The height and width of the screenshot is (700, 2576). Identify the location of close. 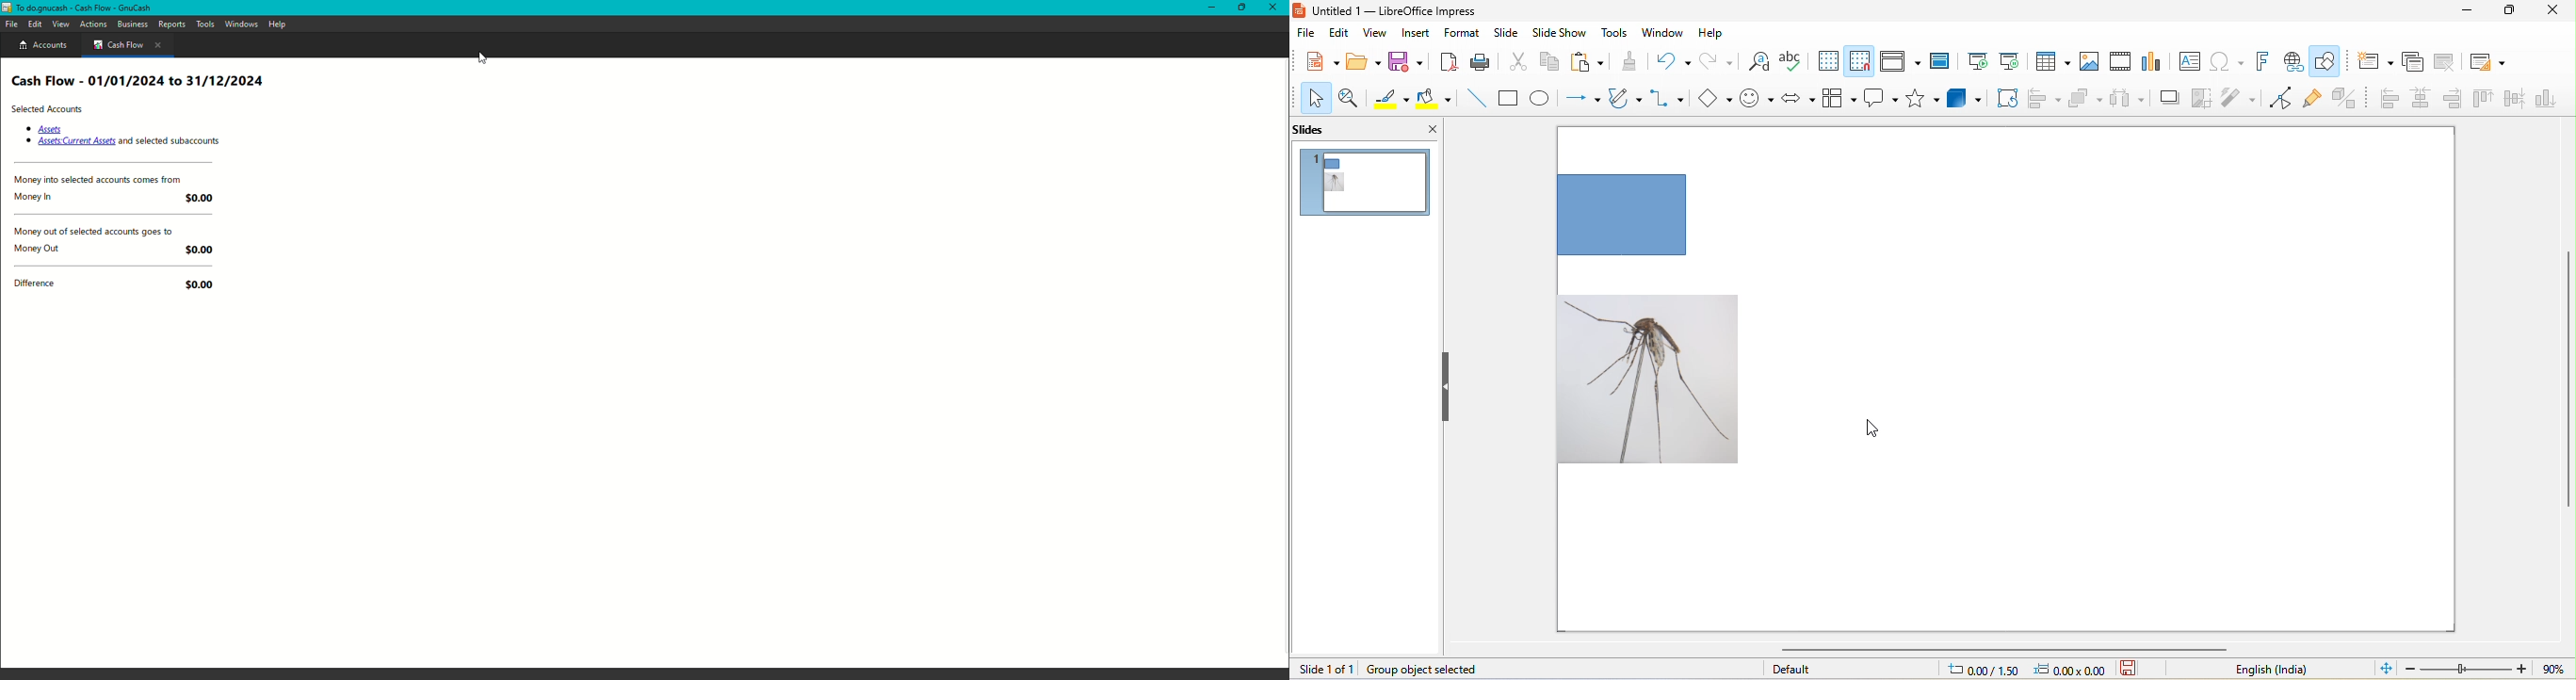
(1420, 129).